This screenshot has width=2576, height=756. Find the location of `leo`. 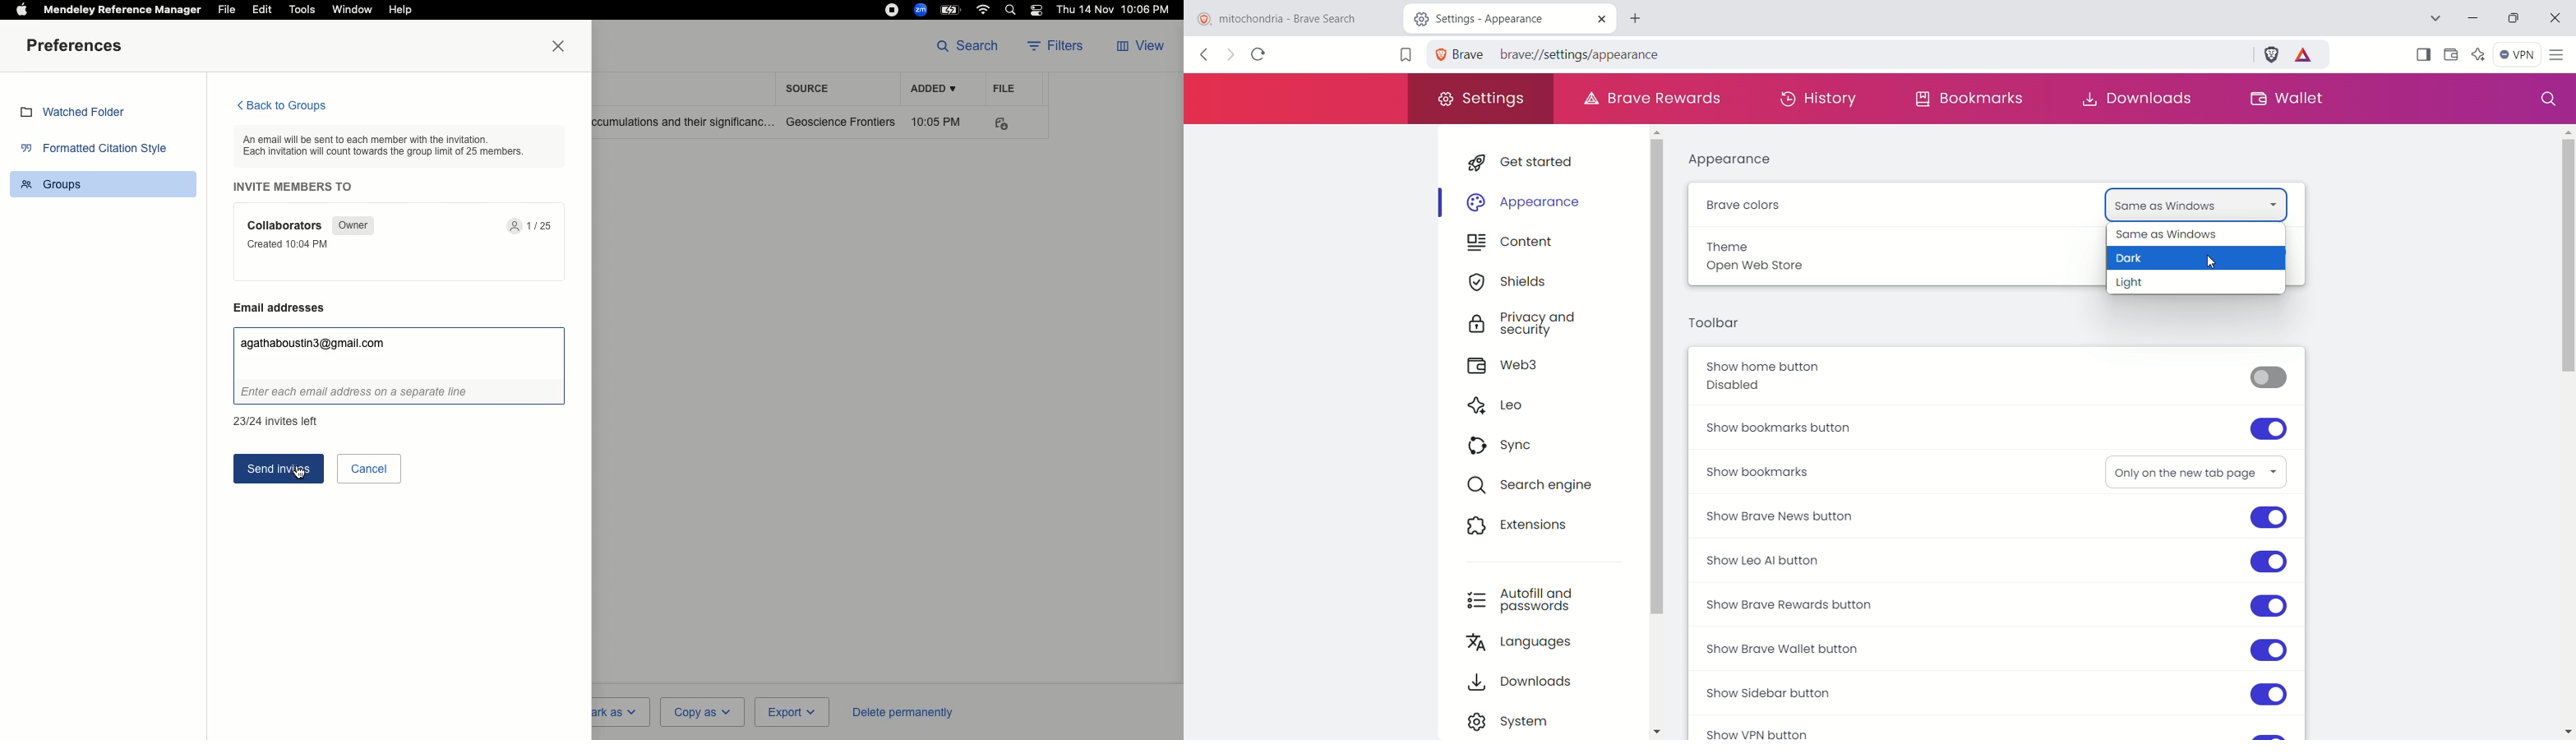

leo is located at coordinates (1504, 404).